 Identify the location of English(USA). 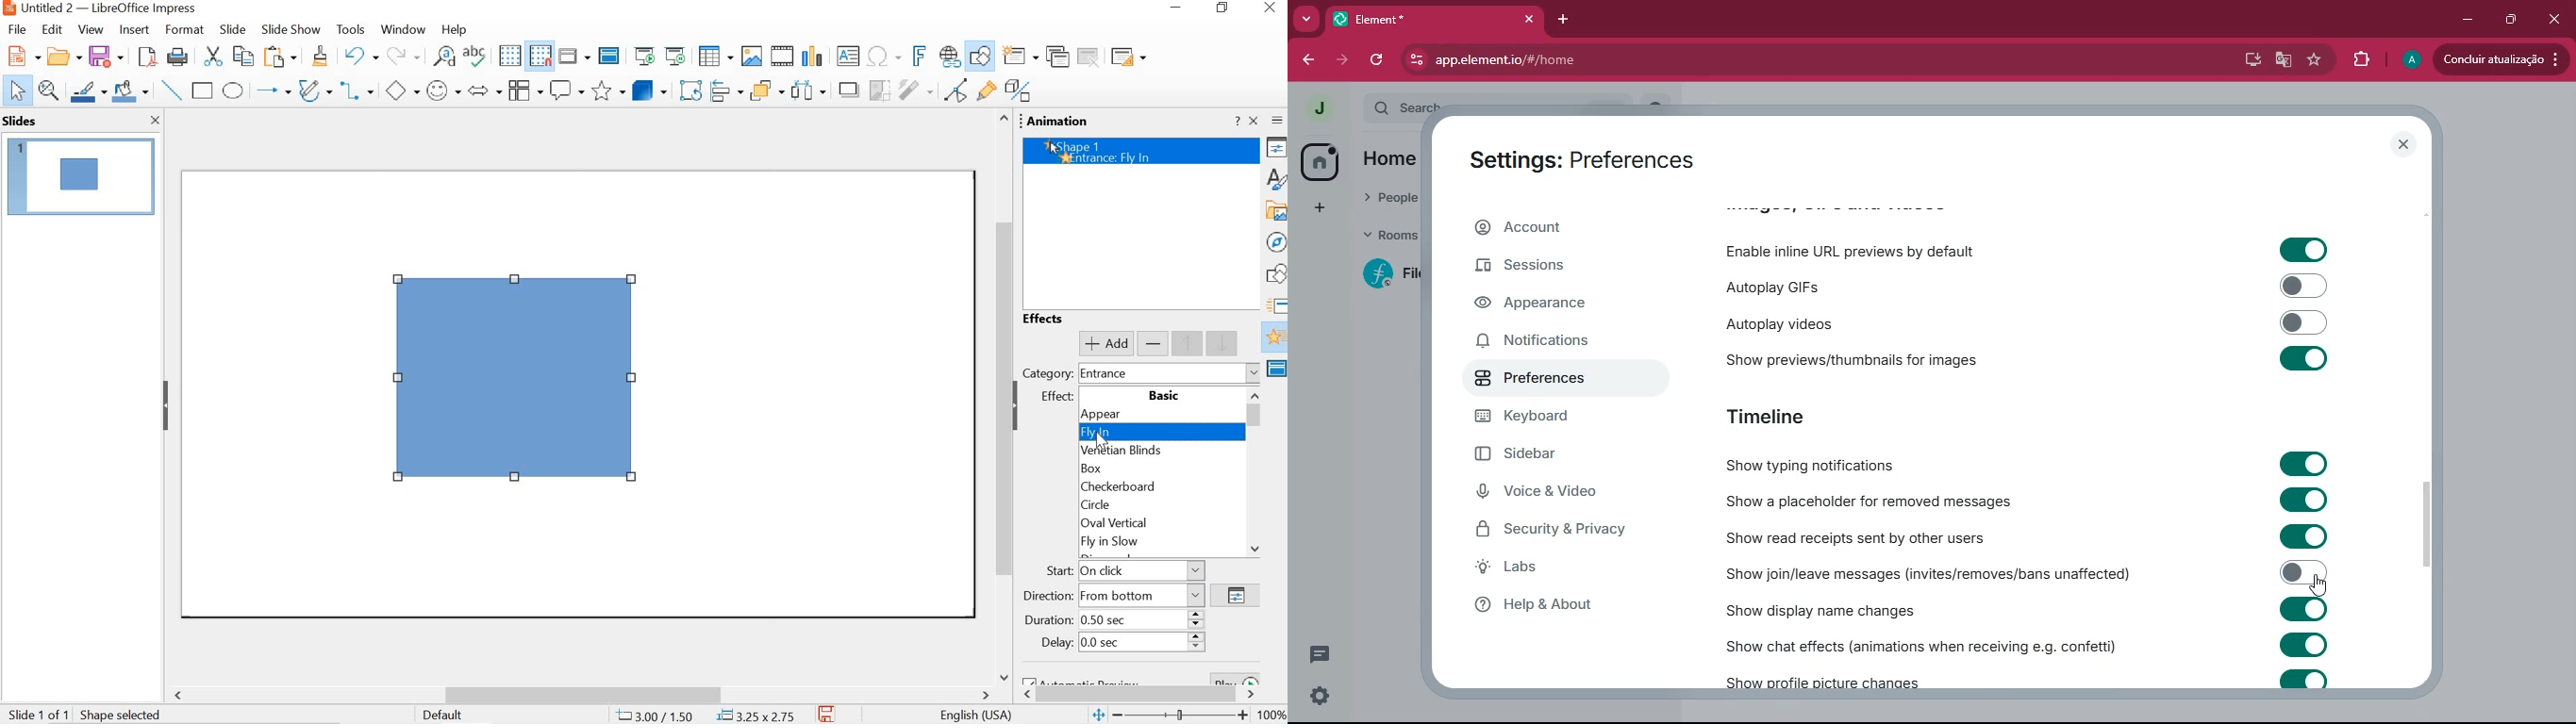
(973, 714).